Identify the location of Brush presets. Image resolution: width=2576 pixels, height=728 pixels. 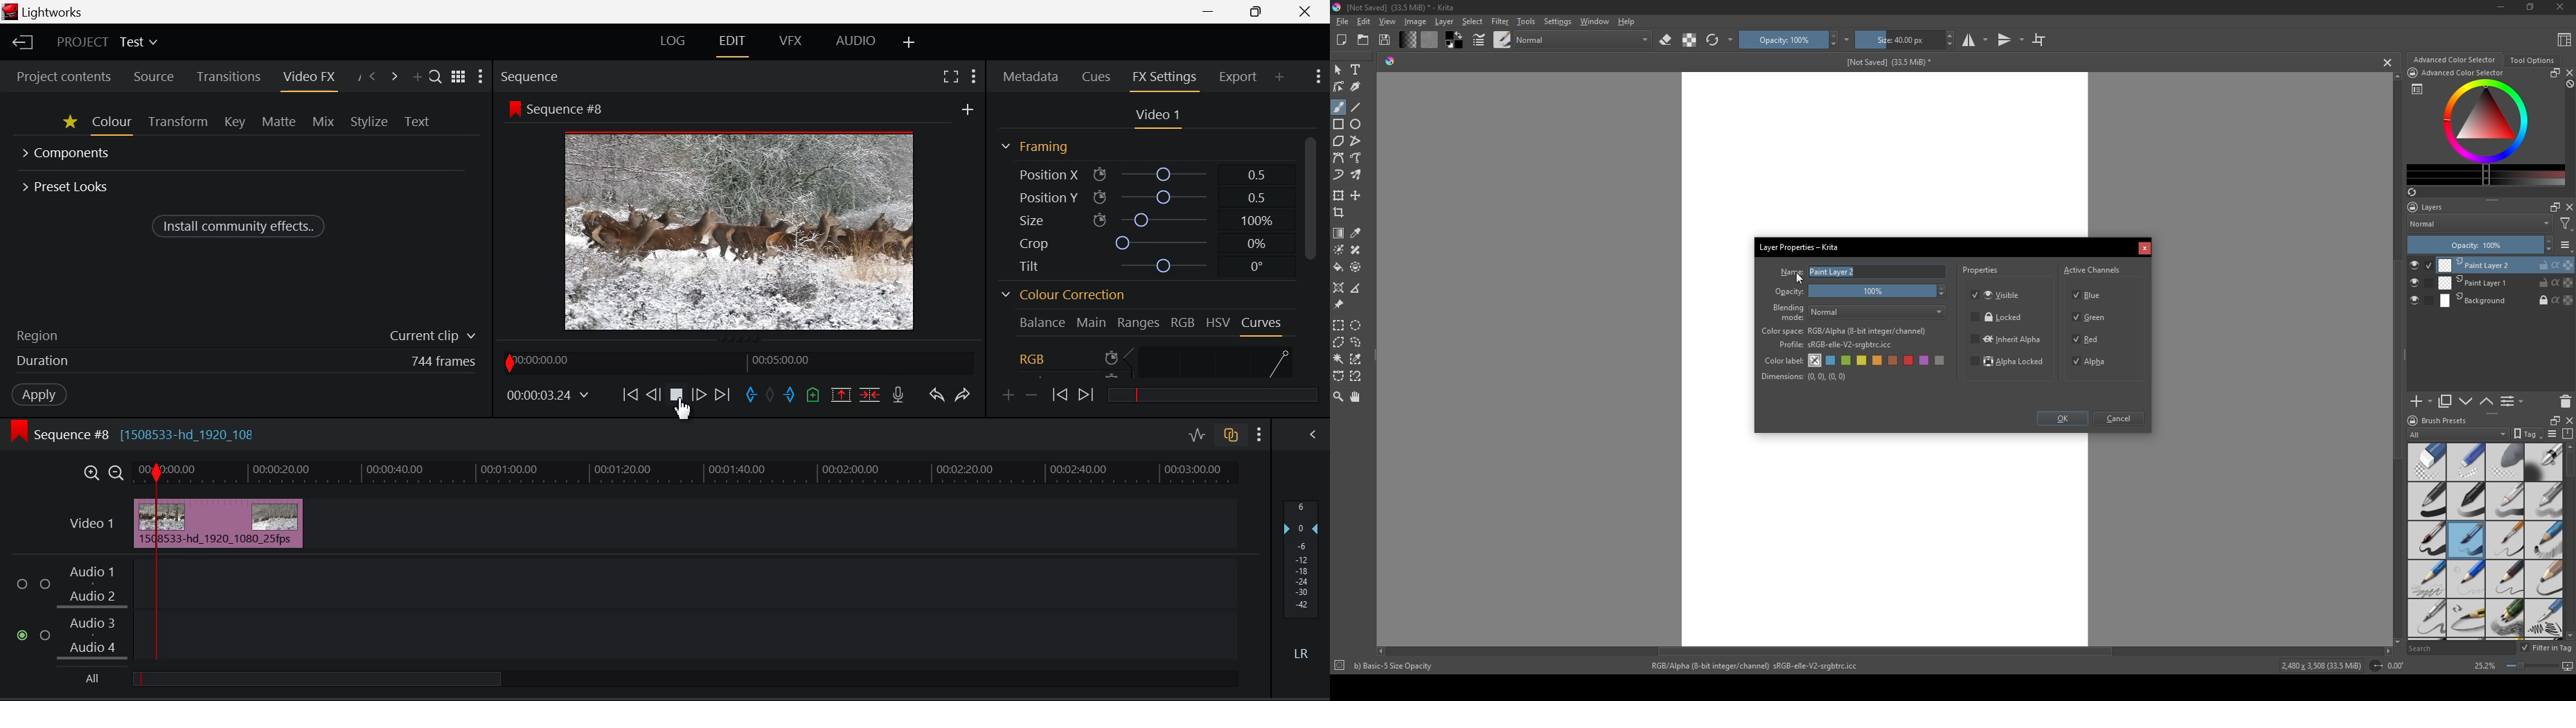
(2445, 421).